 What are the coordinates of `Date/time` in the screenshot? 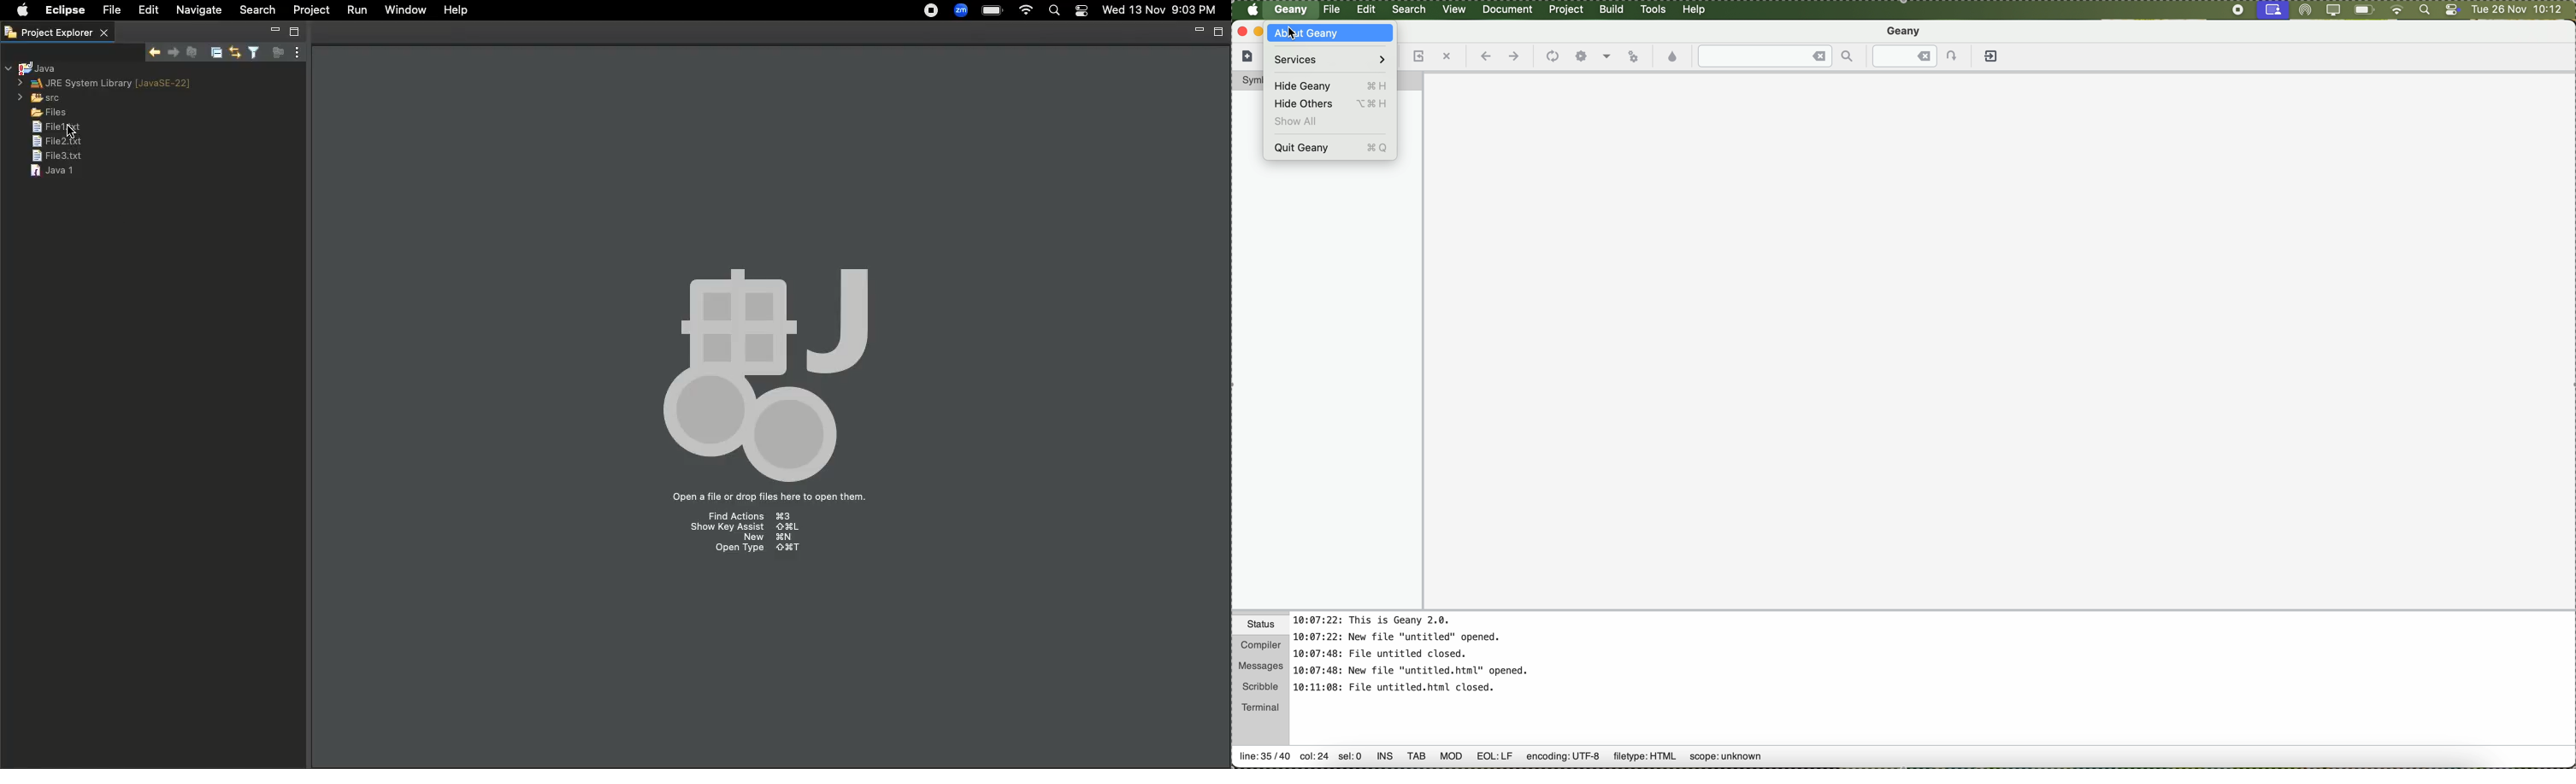 It's located at (1161, 10).